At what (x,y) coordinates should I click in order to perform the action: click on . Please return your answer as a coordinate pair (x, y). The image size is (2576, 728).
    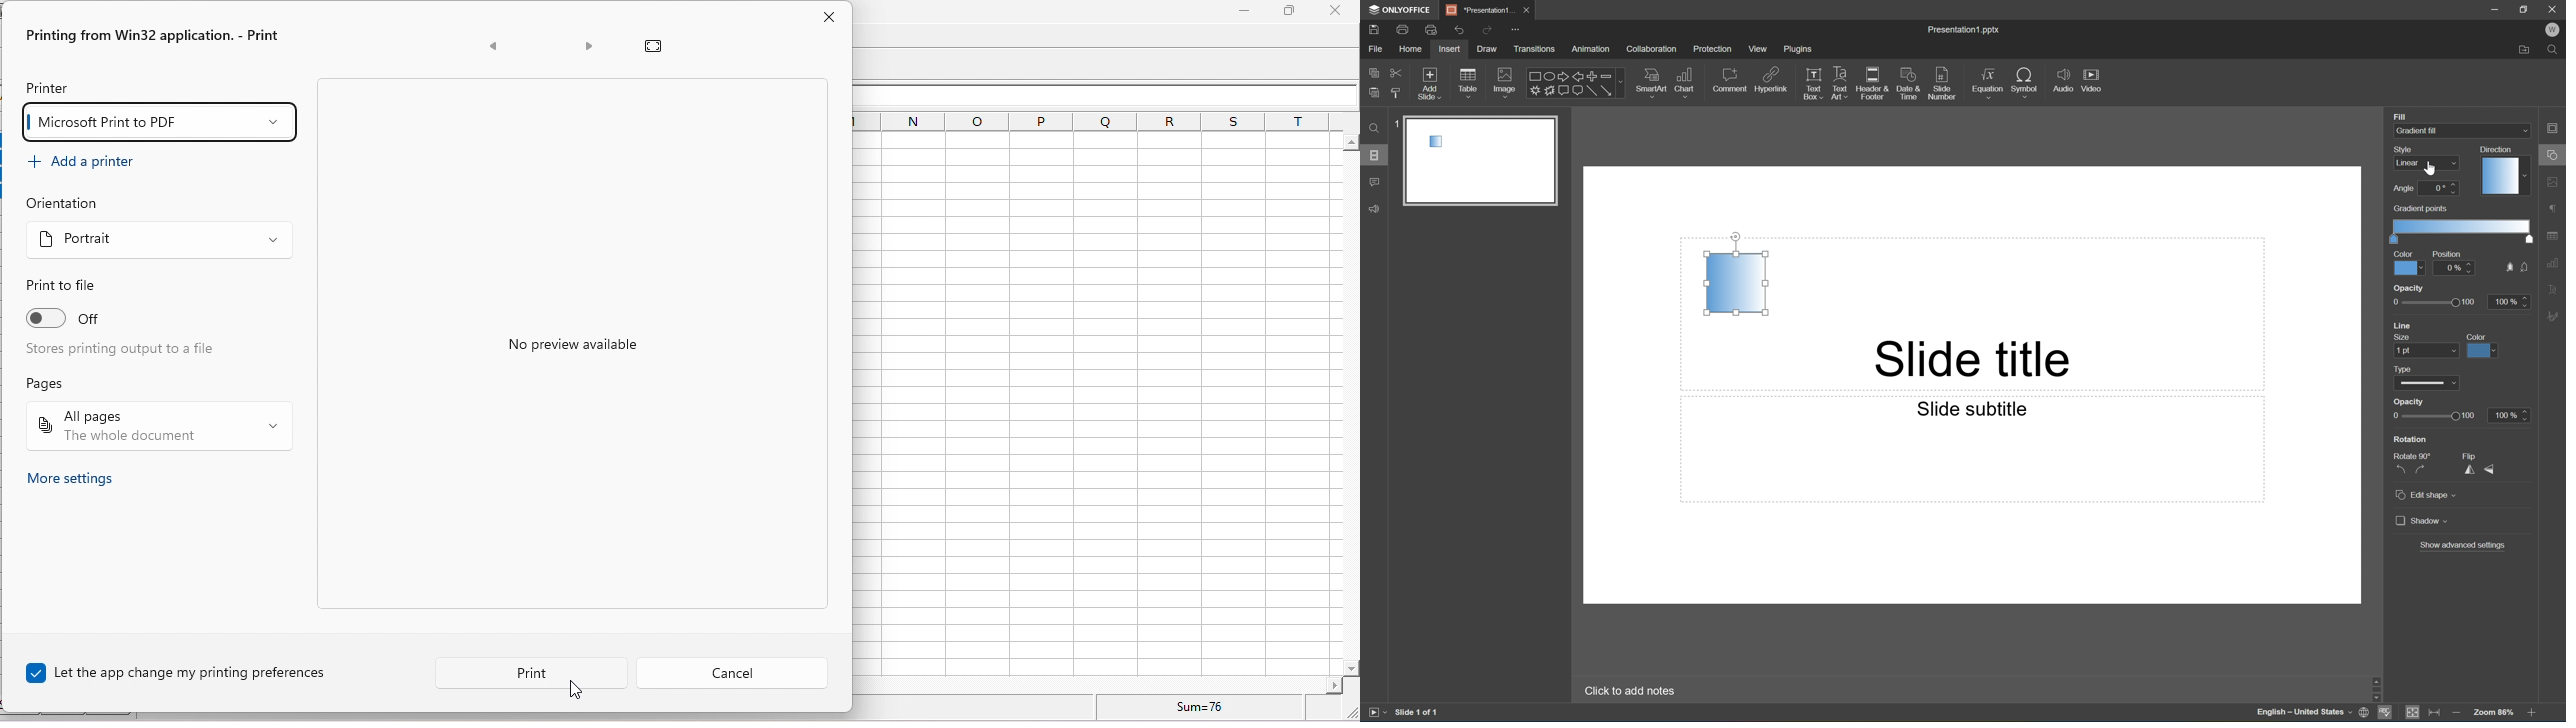
    Looking at the image, I should click on (2527, 267).